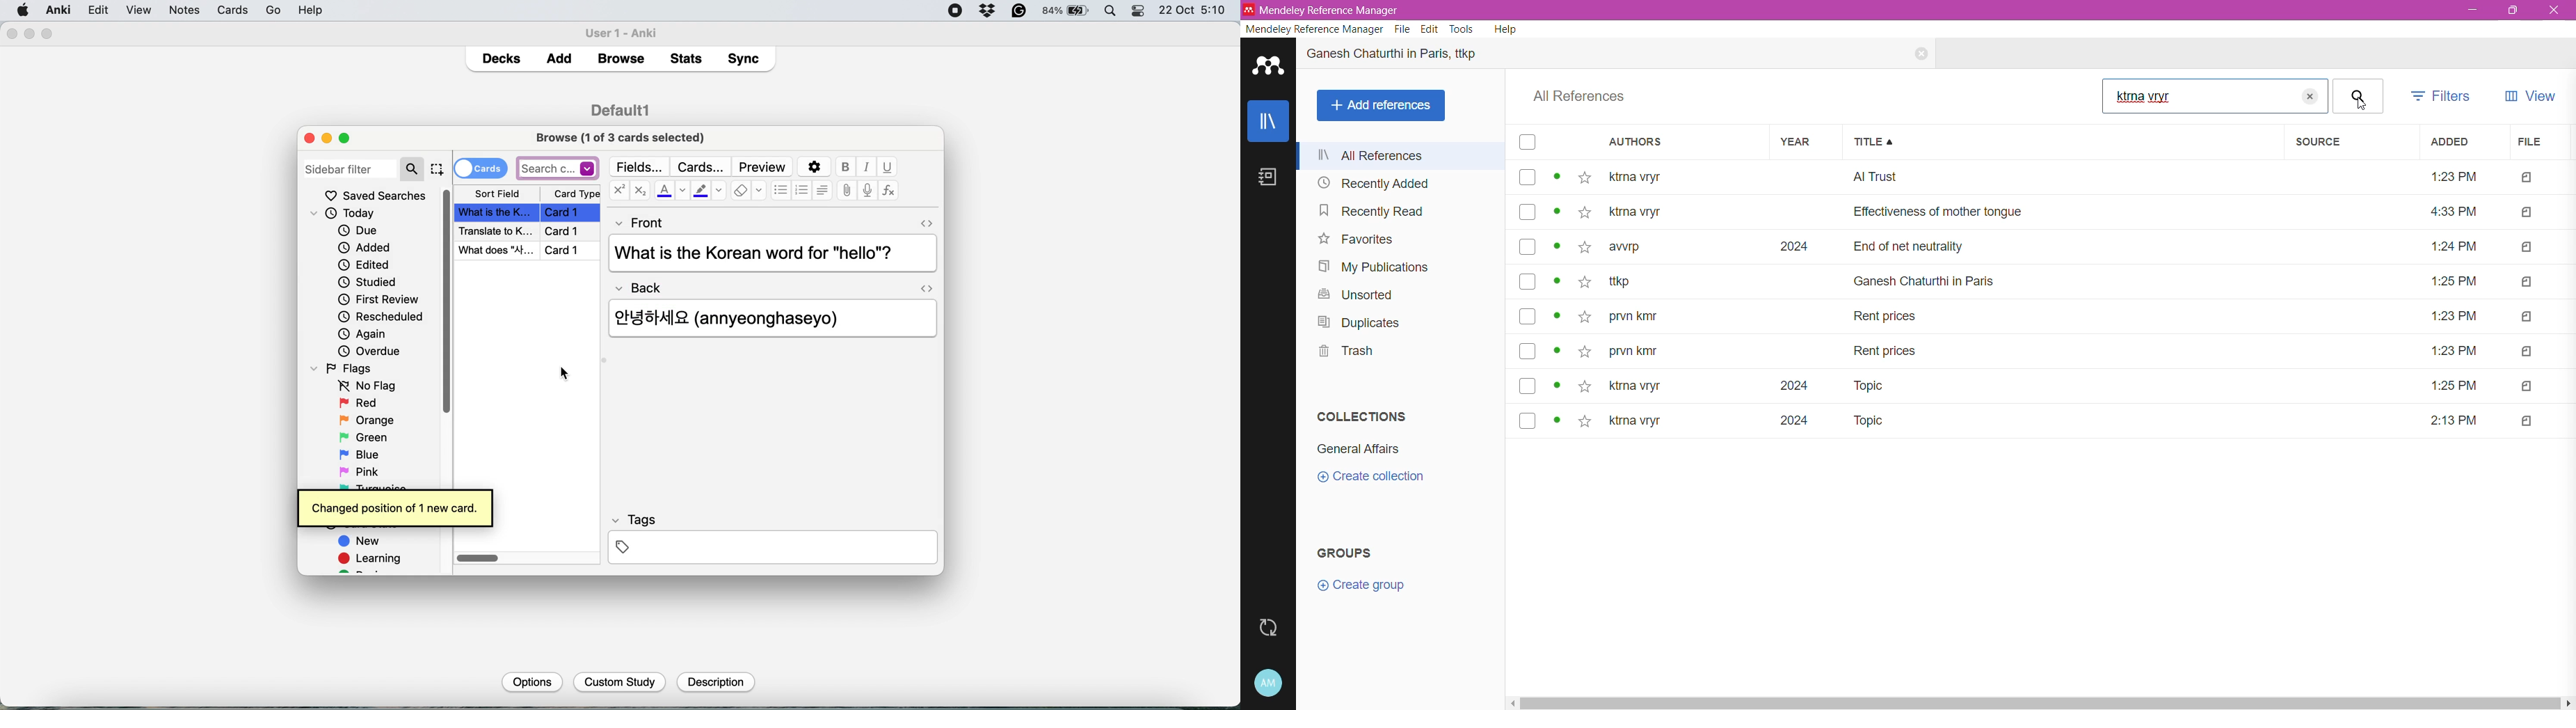  I want to click on minimise, so click(327, 138).